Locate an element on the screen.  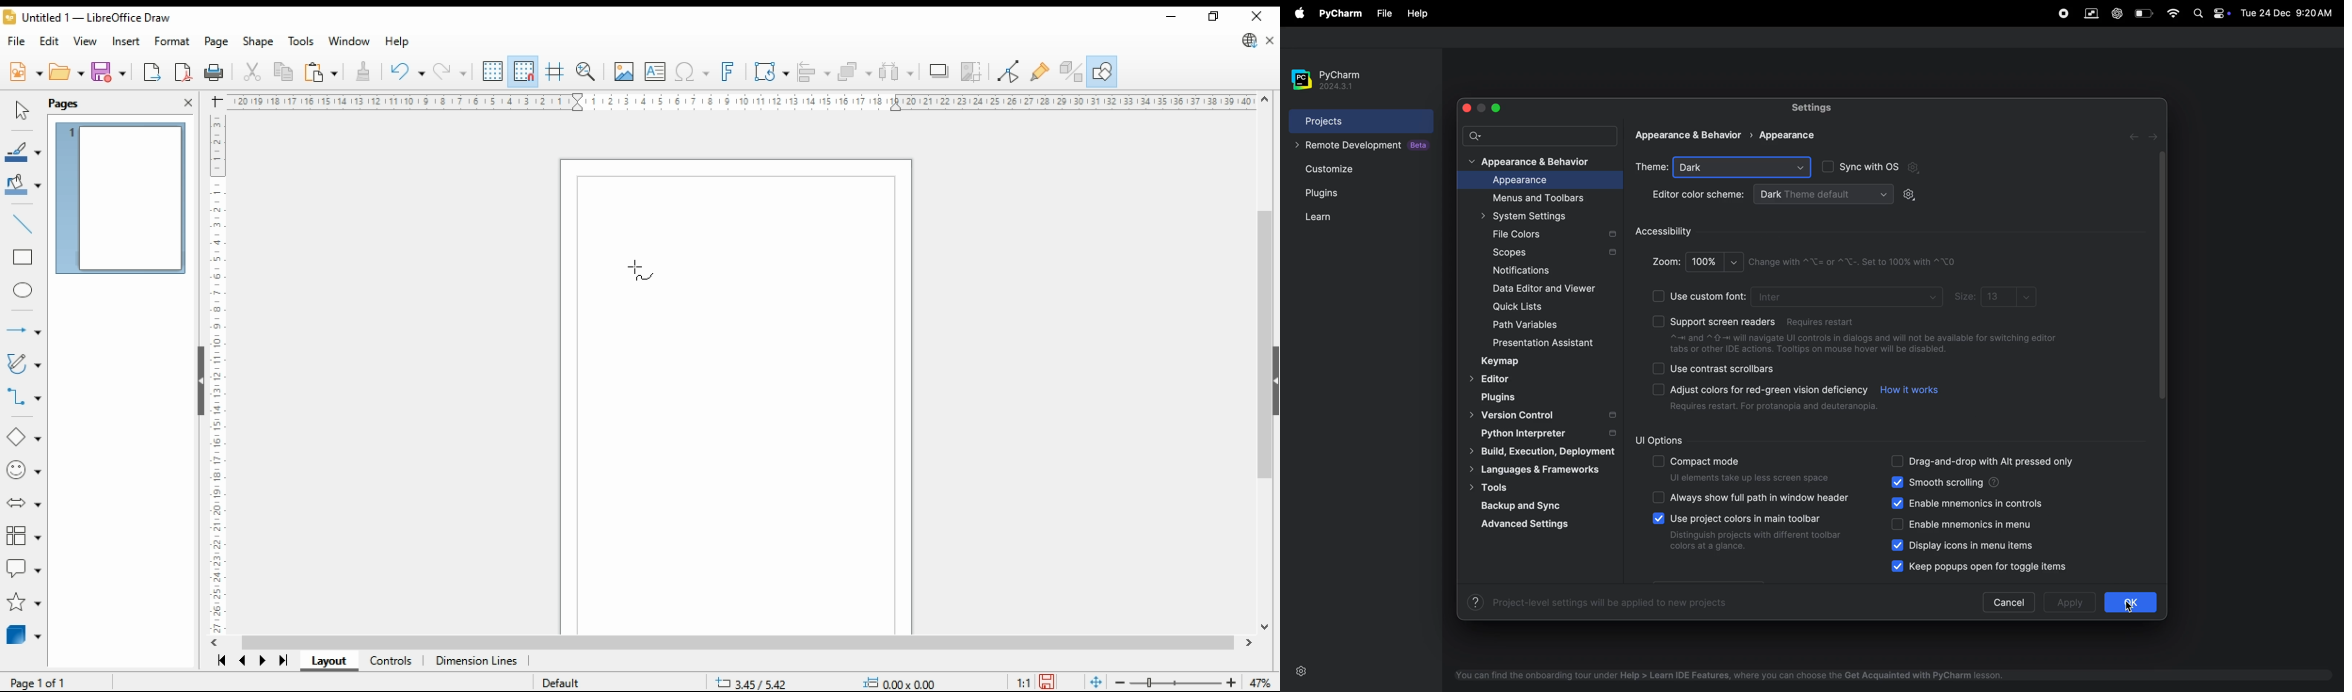
insert line is located at coordinates (21, 223).